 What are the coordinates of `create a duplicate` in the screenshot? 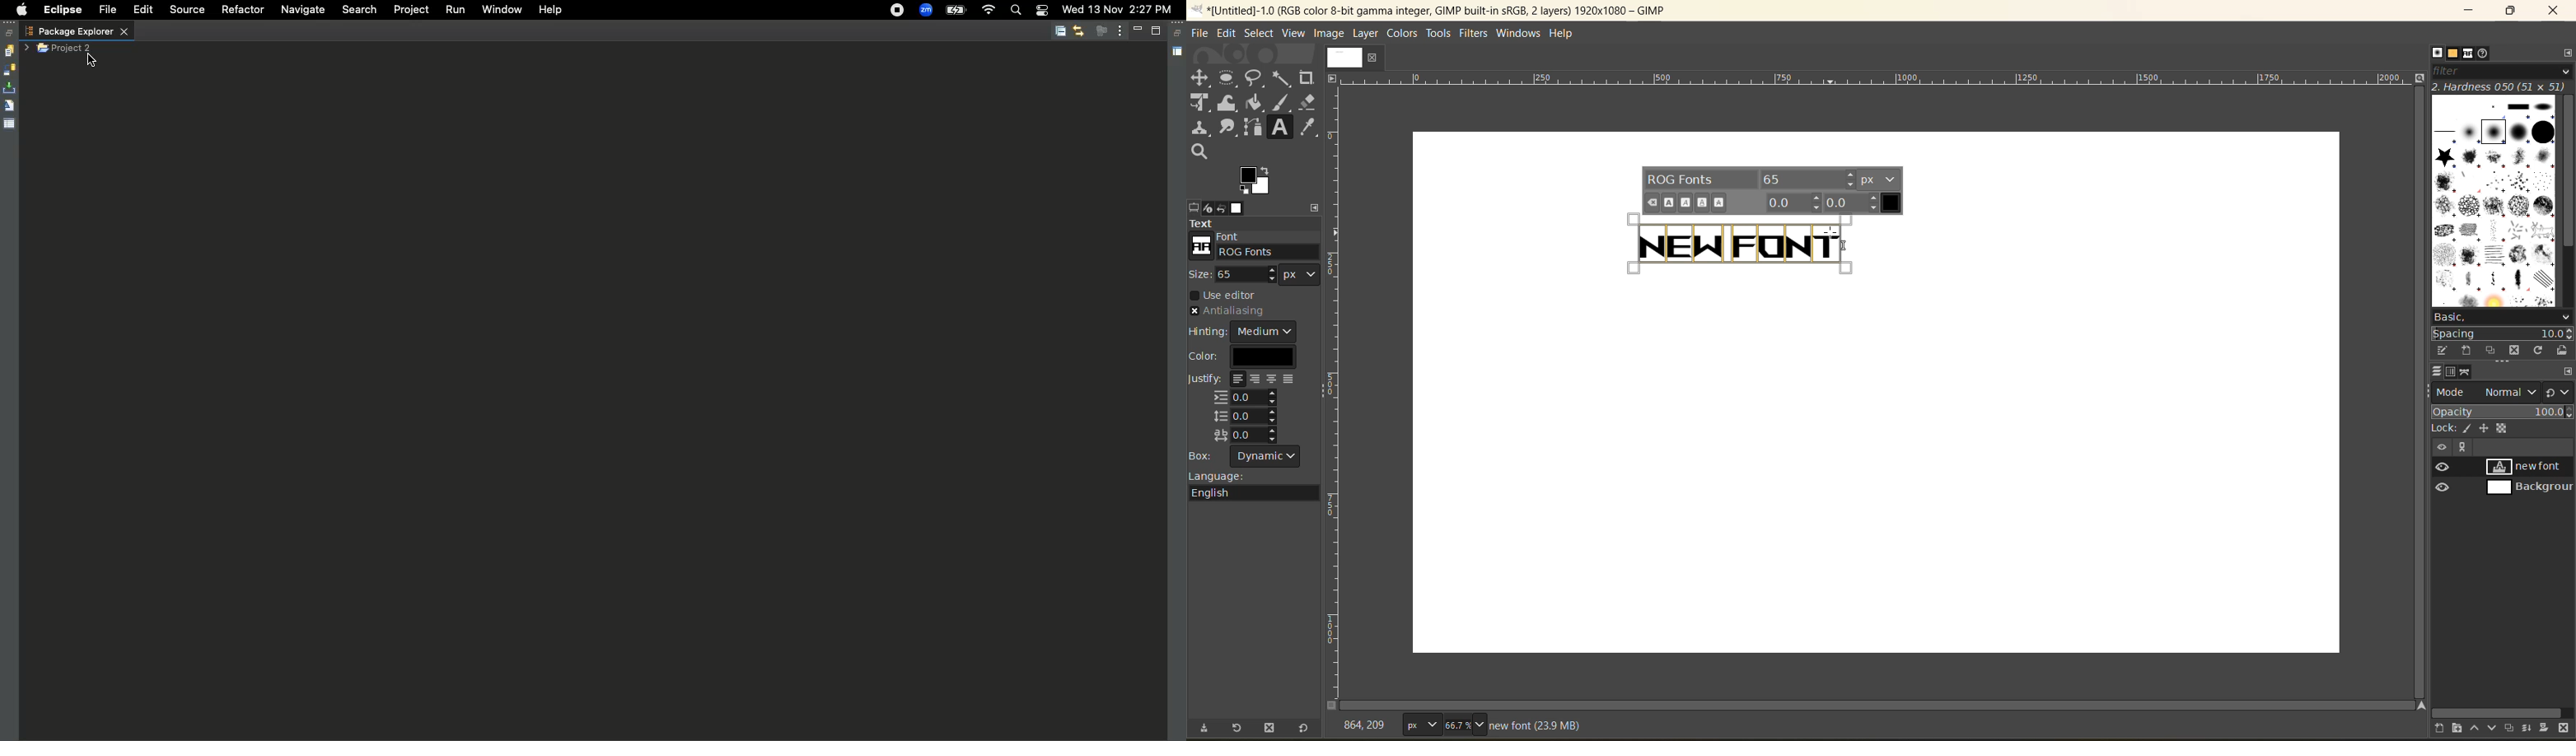 It's located at (2511, 727).